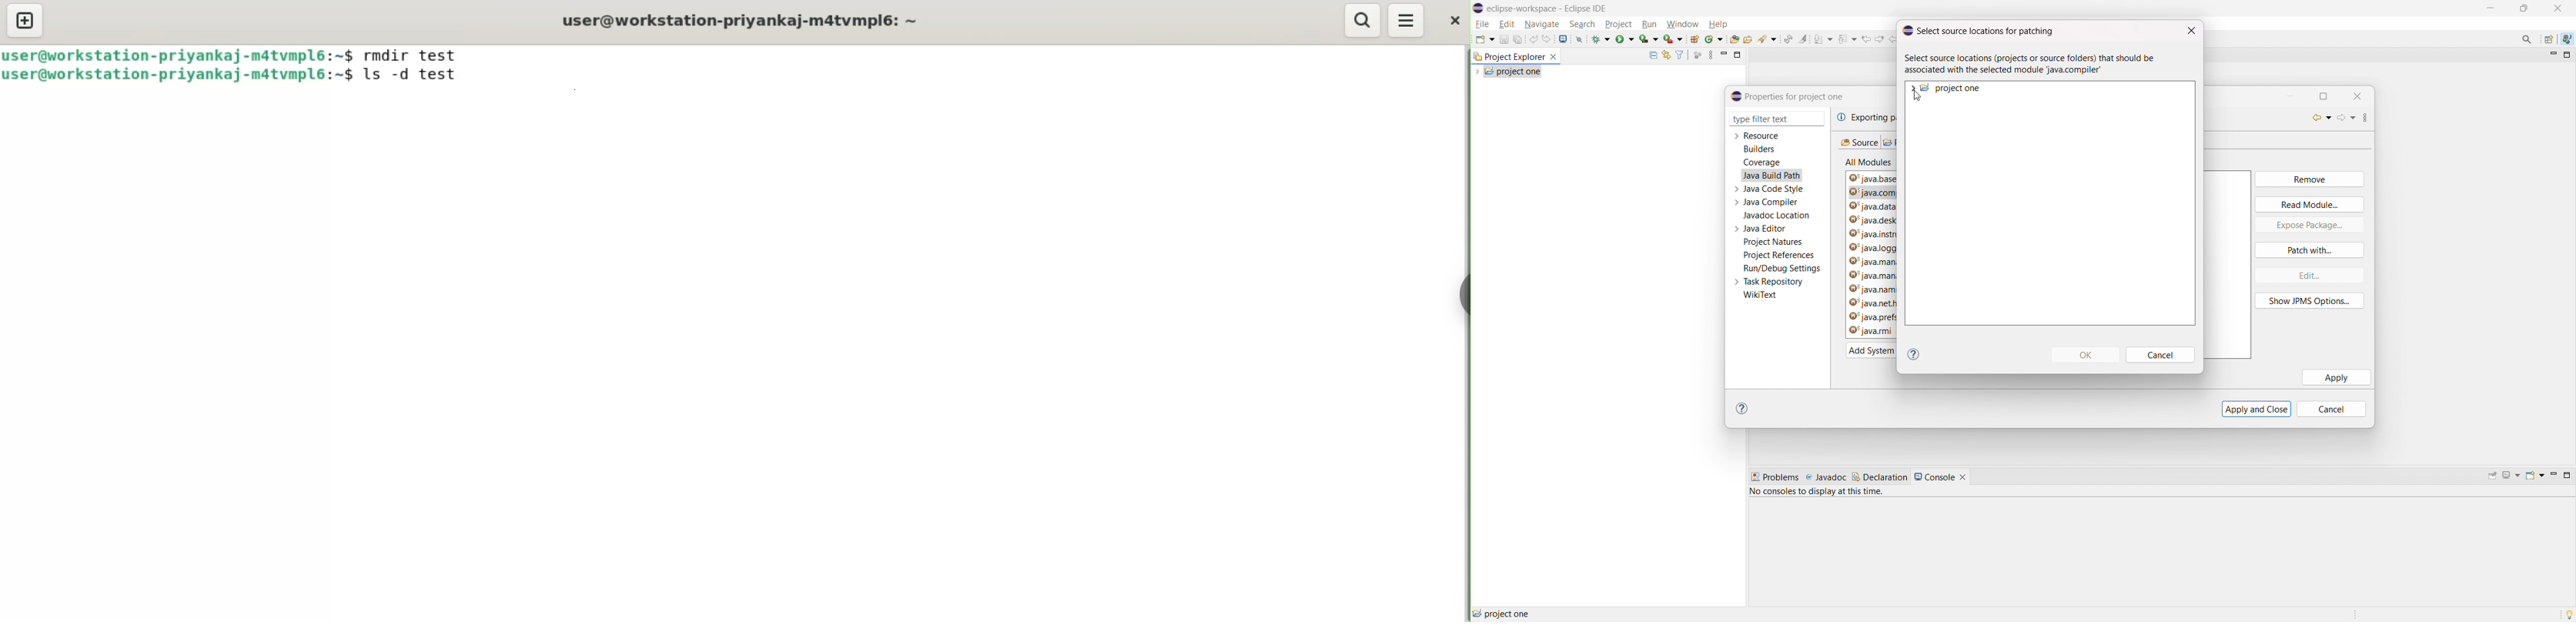  Describe the element at coordinates (1618, 24) in the screenshot. I see `project` at that location.